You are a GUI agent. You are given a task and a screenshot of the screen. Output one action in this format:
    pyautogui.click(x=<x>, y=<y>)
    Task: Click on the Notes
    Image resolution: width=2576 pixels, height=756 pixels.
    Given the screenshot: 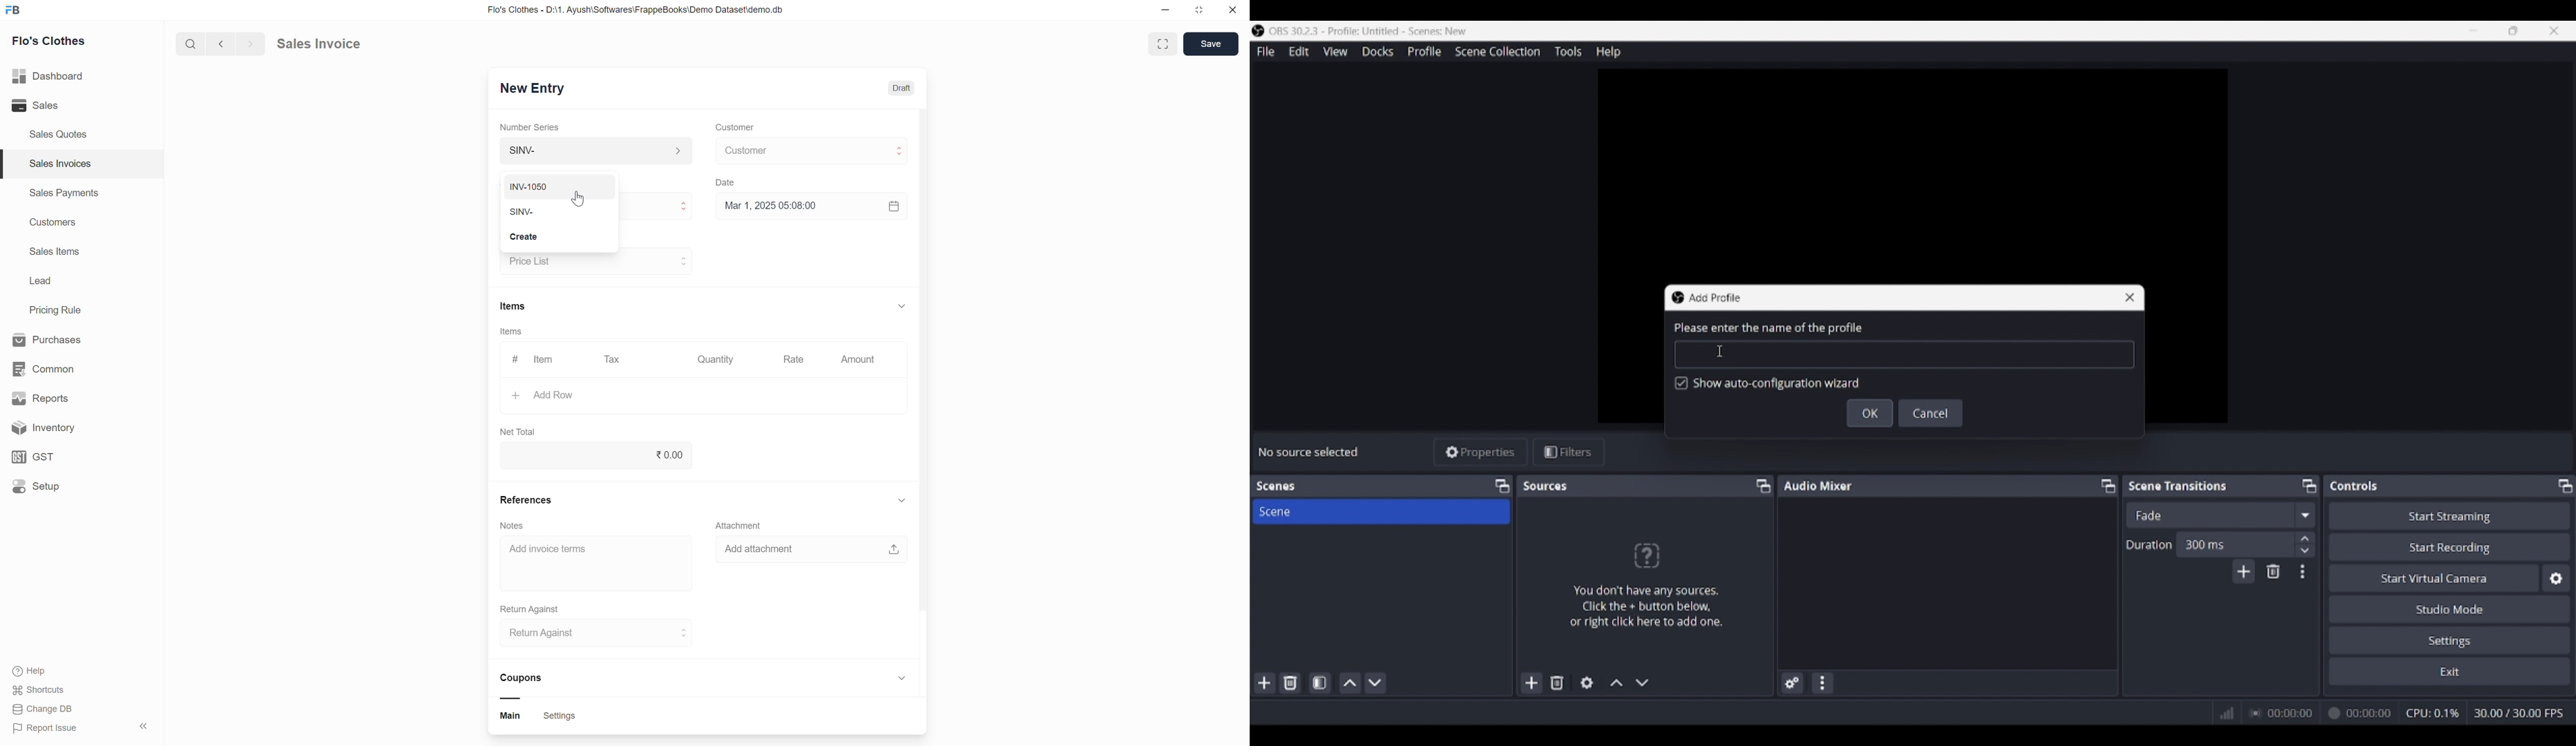 What is the action you would take?
    pyautogui.click(x=512, y=525)
    